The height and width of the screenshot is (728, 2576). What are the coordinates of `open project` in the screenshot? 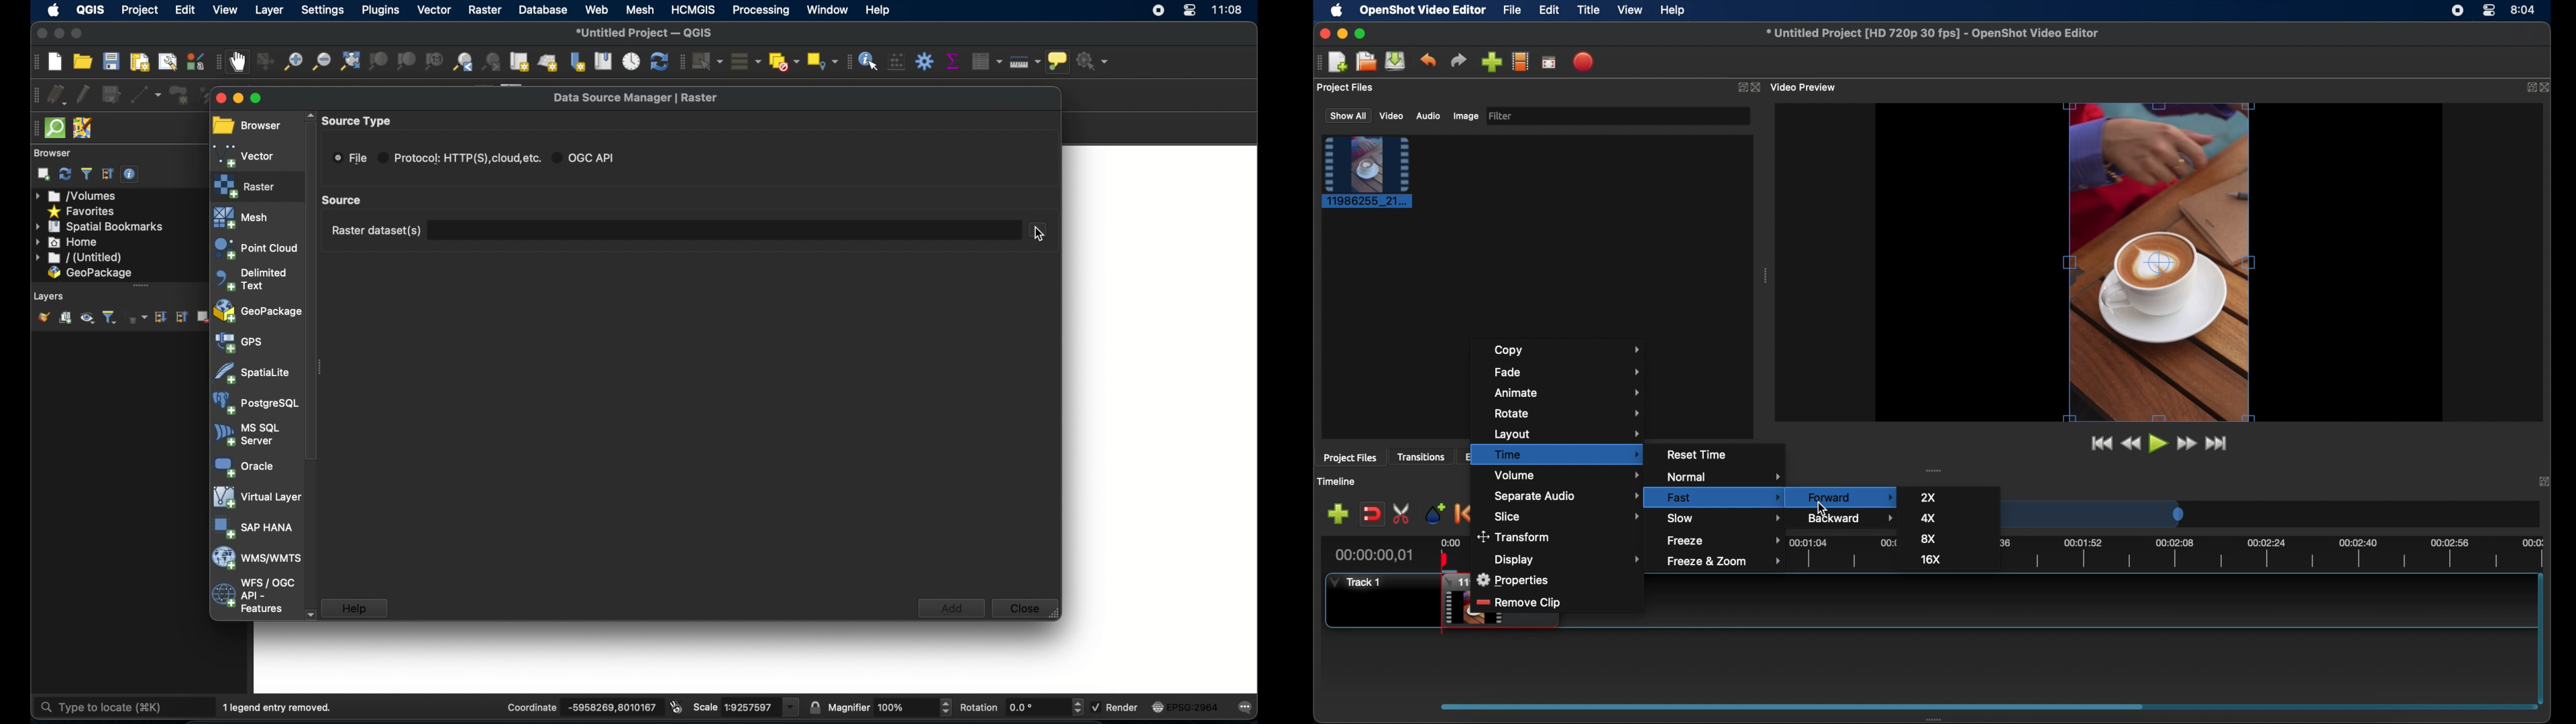 It's located at (84, 61).